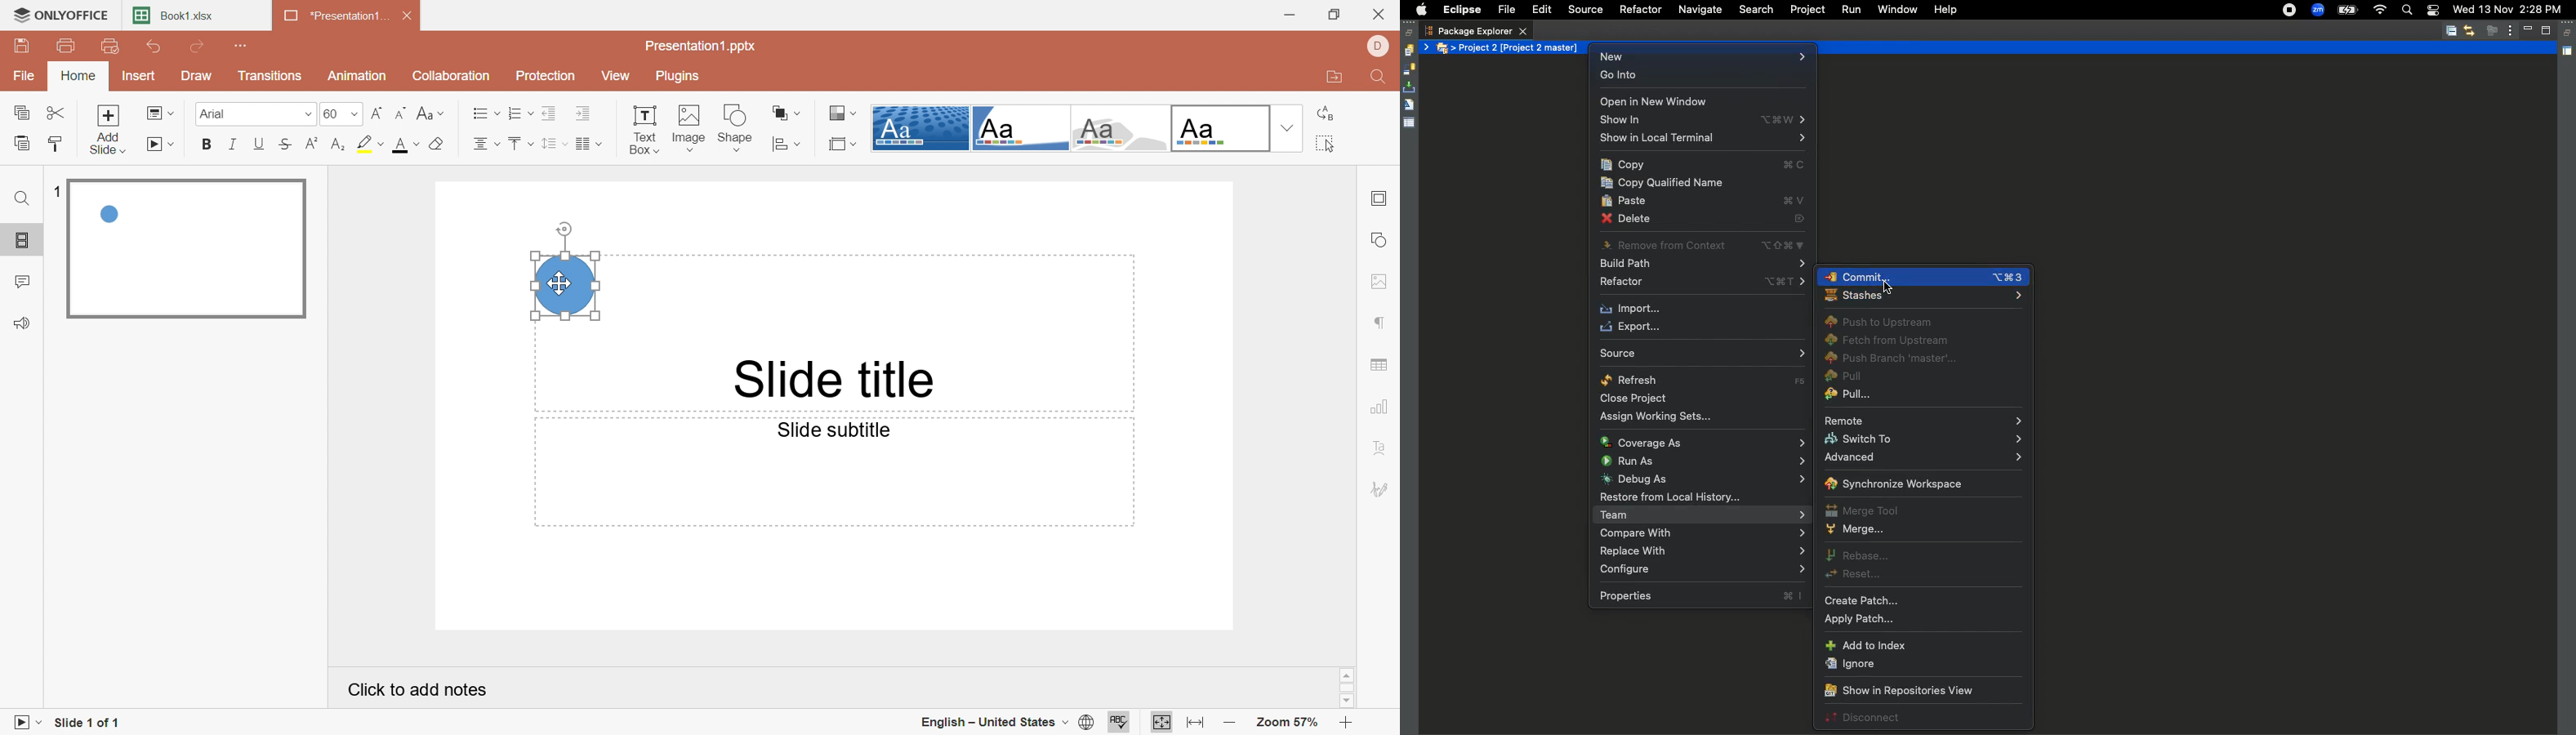 The width and height of the screenshot is (2576, 756). Describe the element at coordinates (1345, 700) in the screenshot. I see `Scroll down` at that location.